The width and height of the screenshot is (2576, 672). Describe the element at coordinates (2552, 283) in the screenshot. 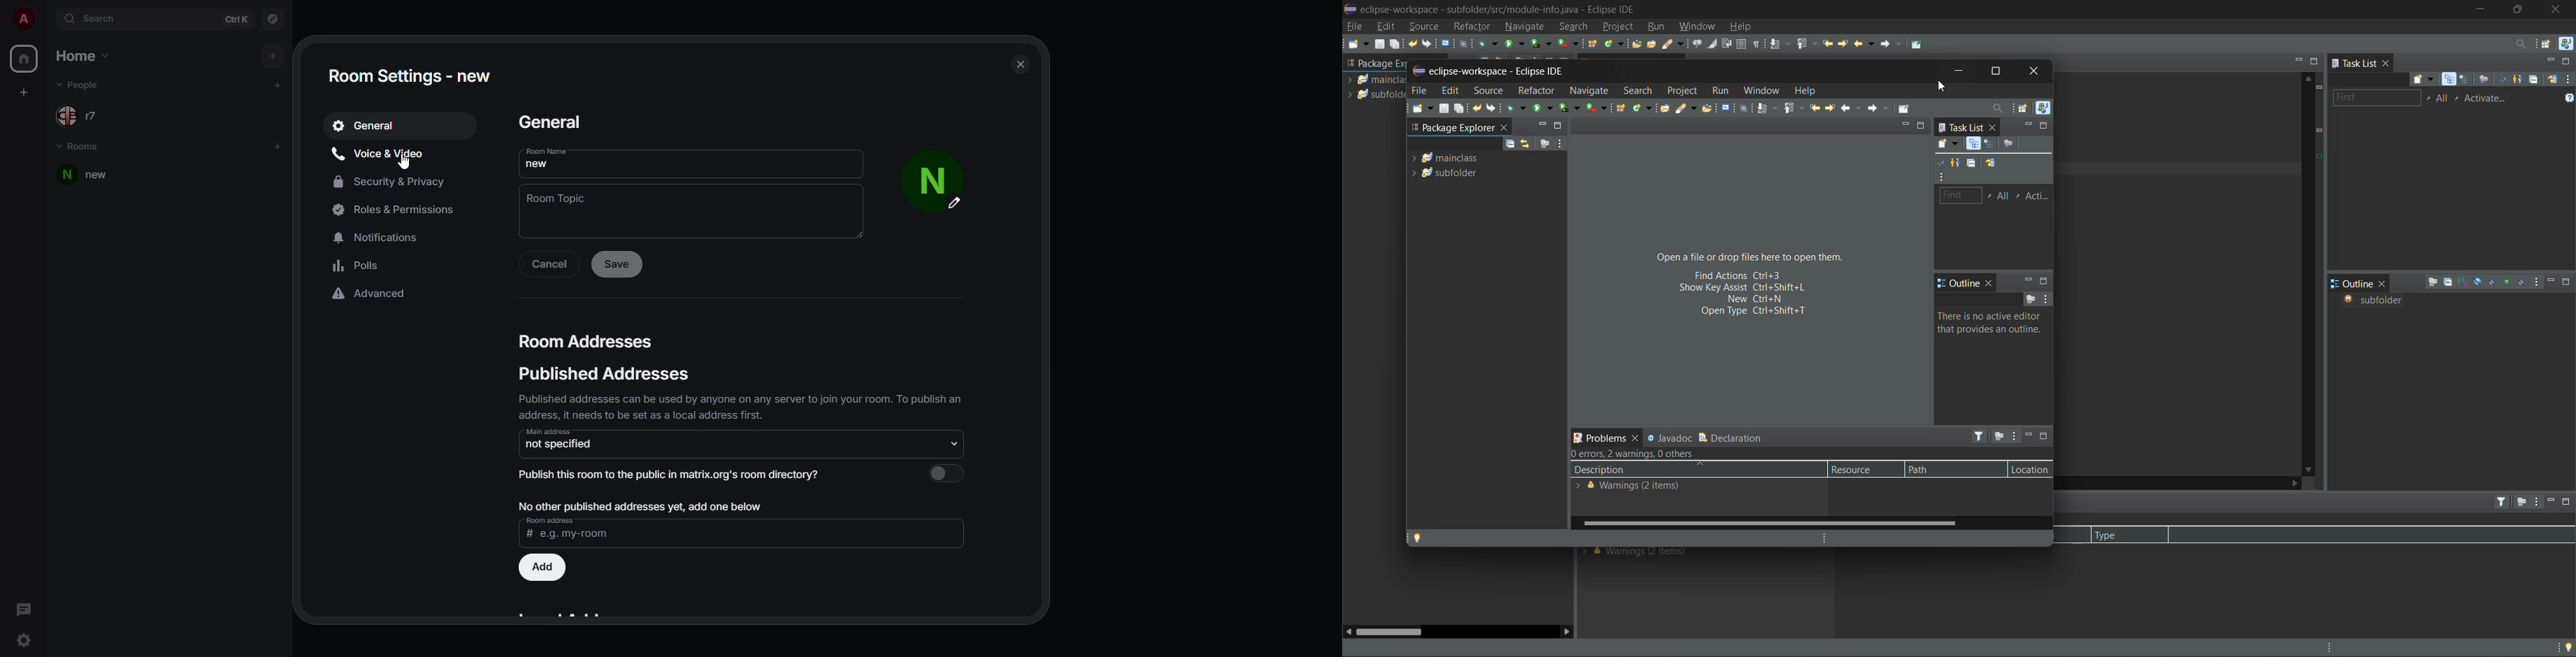

I see `minimize` at that location.